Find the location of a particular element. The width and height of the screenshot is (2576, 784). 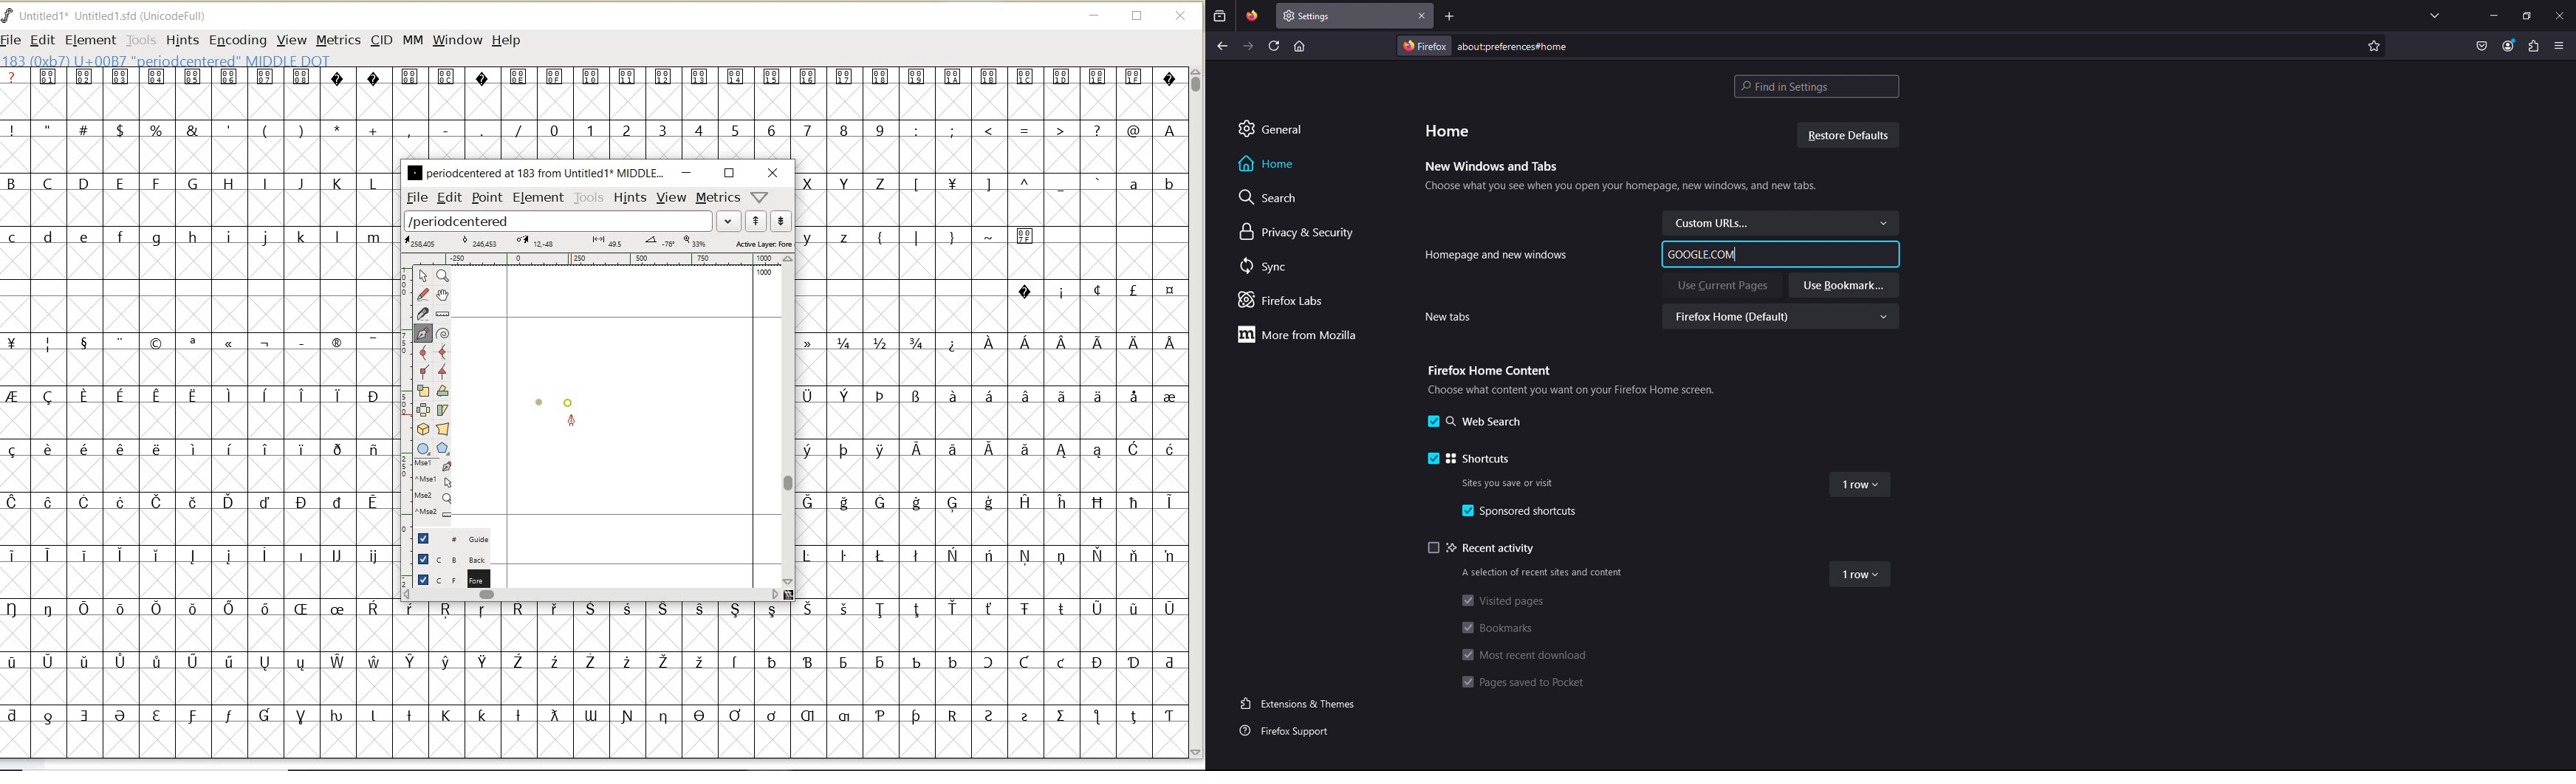

Firefox Home is located at coordinates (1785, 317).